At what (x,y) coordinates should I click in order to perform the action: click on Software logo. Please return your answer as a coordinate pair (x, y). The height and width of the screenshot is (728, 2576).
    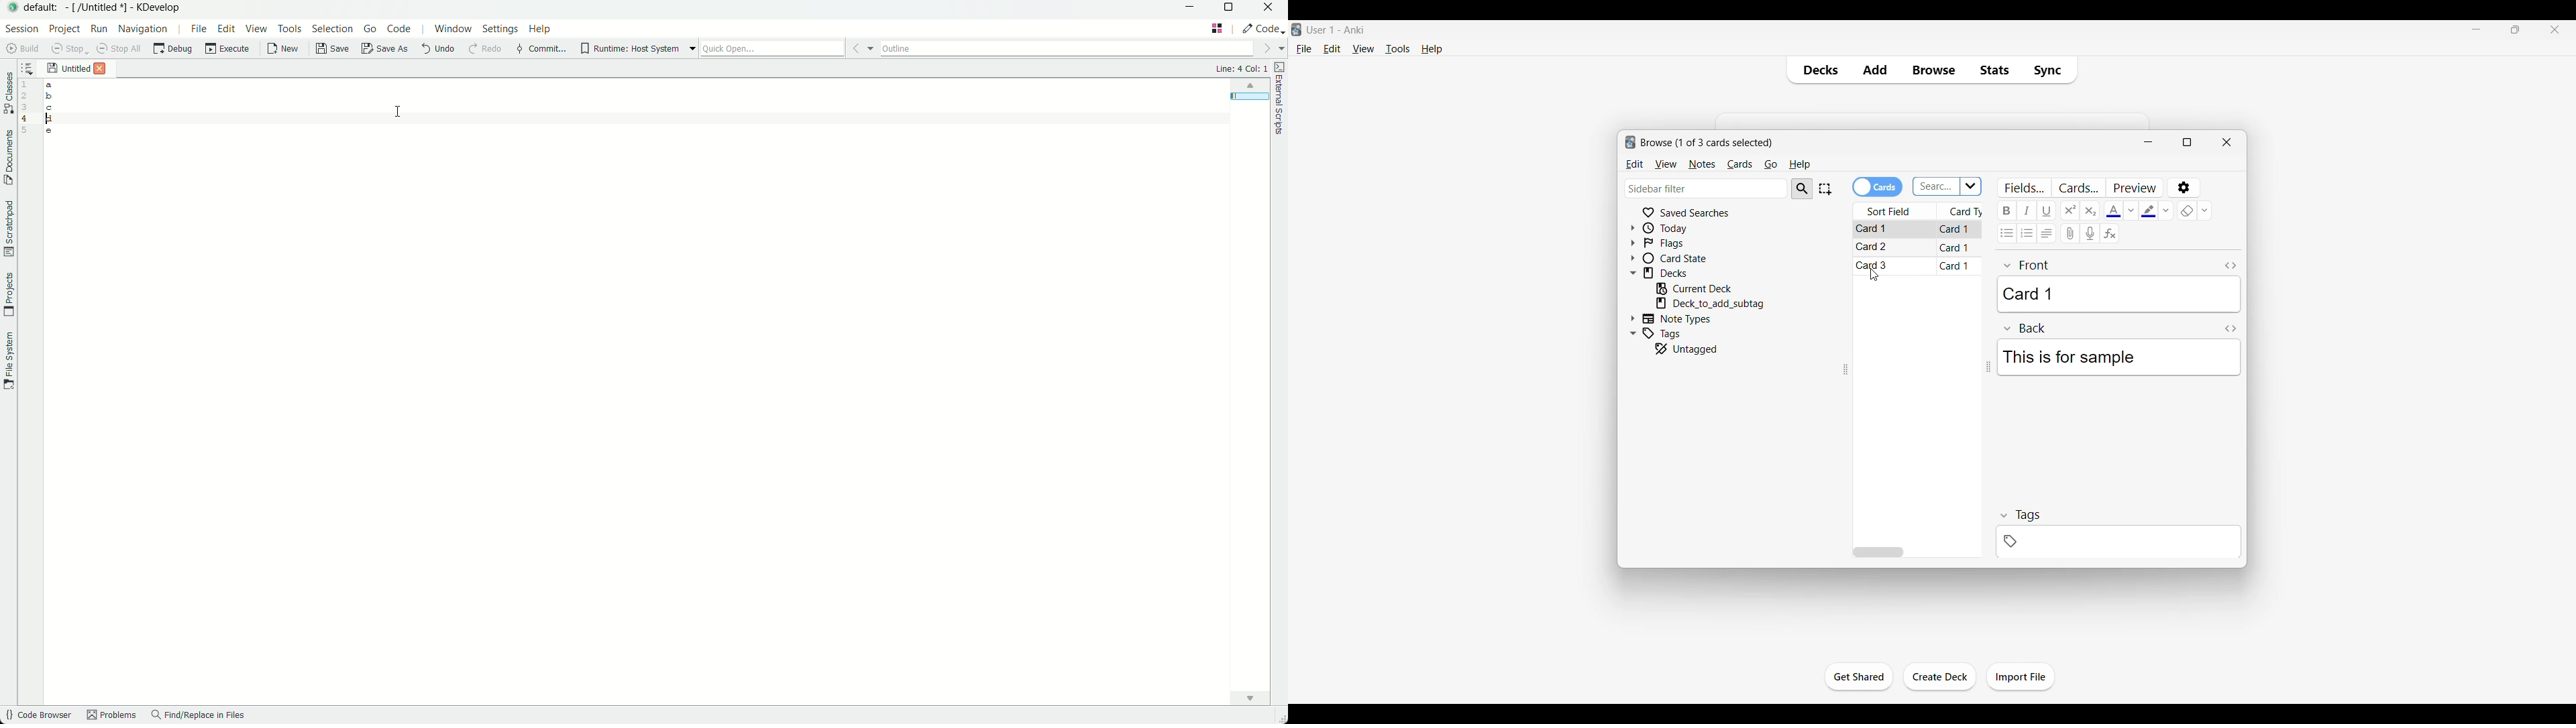
    Looking at the image, I should click on (1297, 29).